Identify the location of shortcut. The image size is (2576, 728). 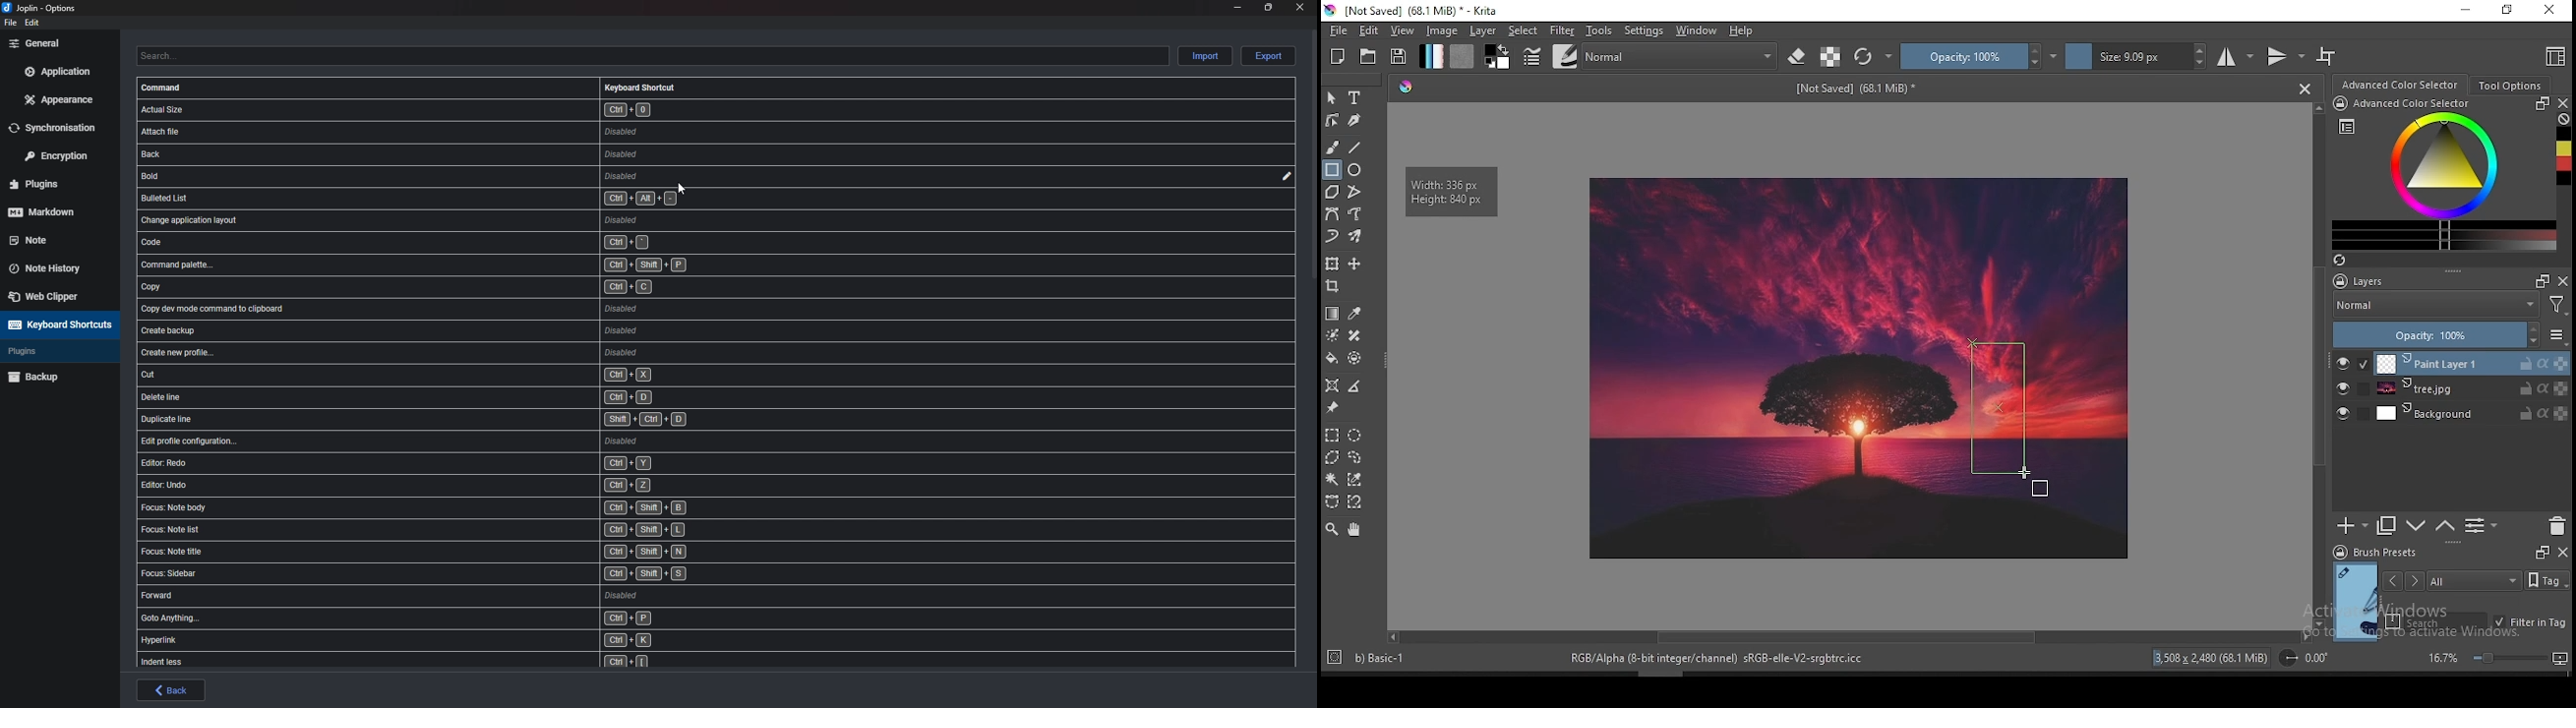
(471, 440).